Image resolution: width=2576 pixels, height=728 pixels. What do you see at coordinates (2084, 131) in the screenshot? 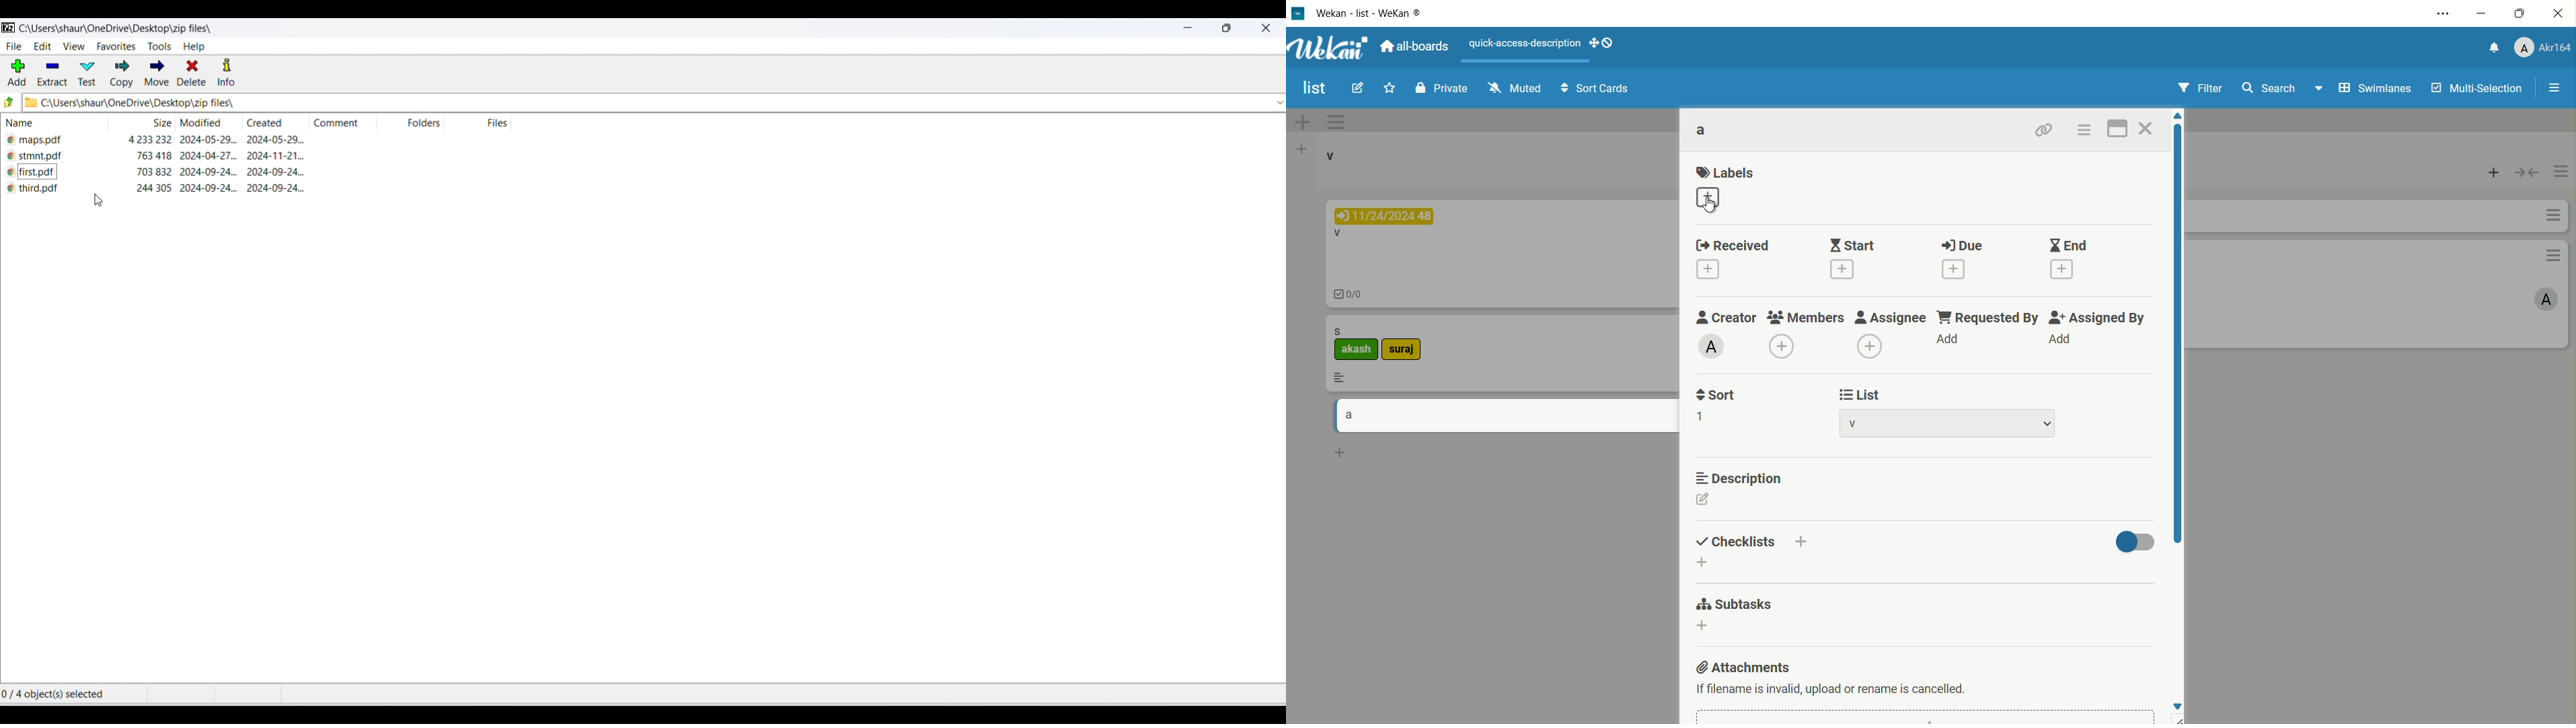
I see `card actions` at bounding box center [2084, 131].